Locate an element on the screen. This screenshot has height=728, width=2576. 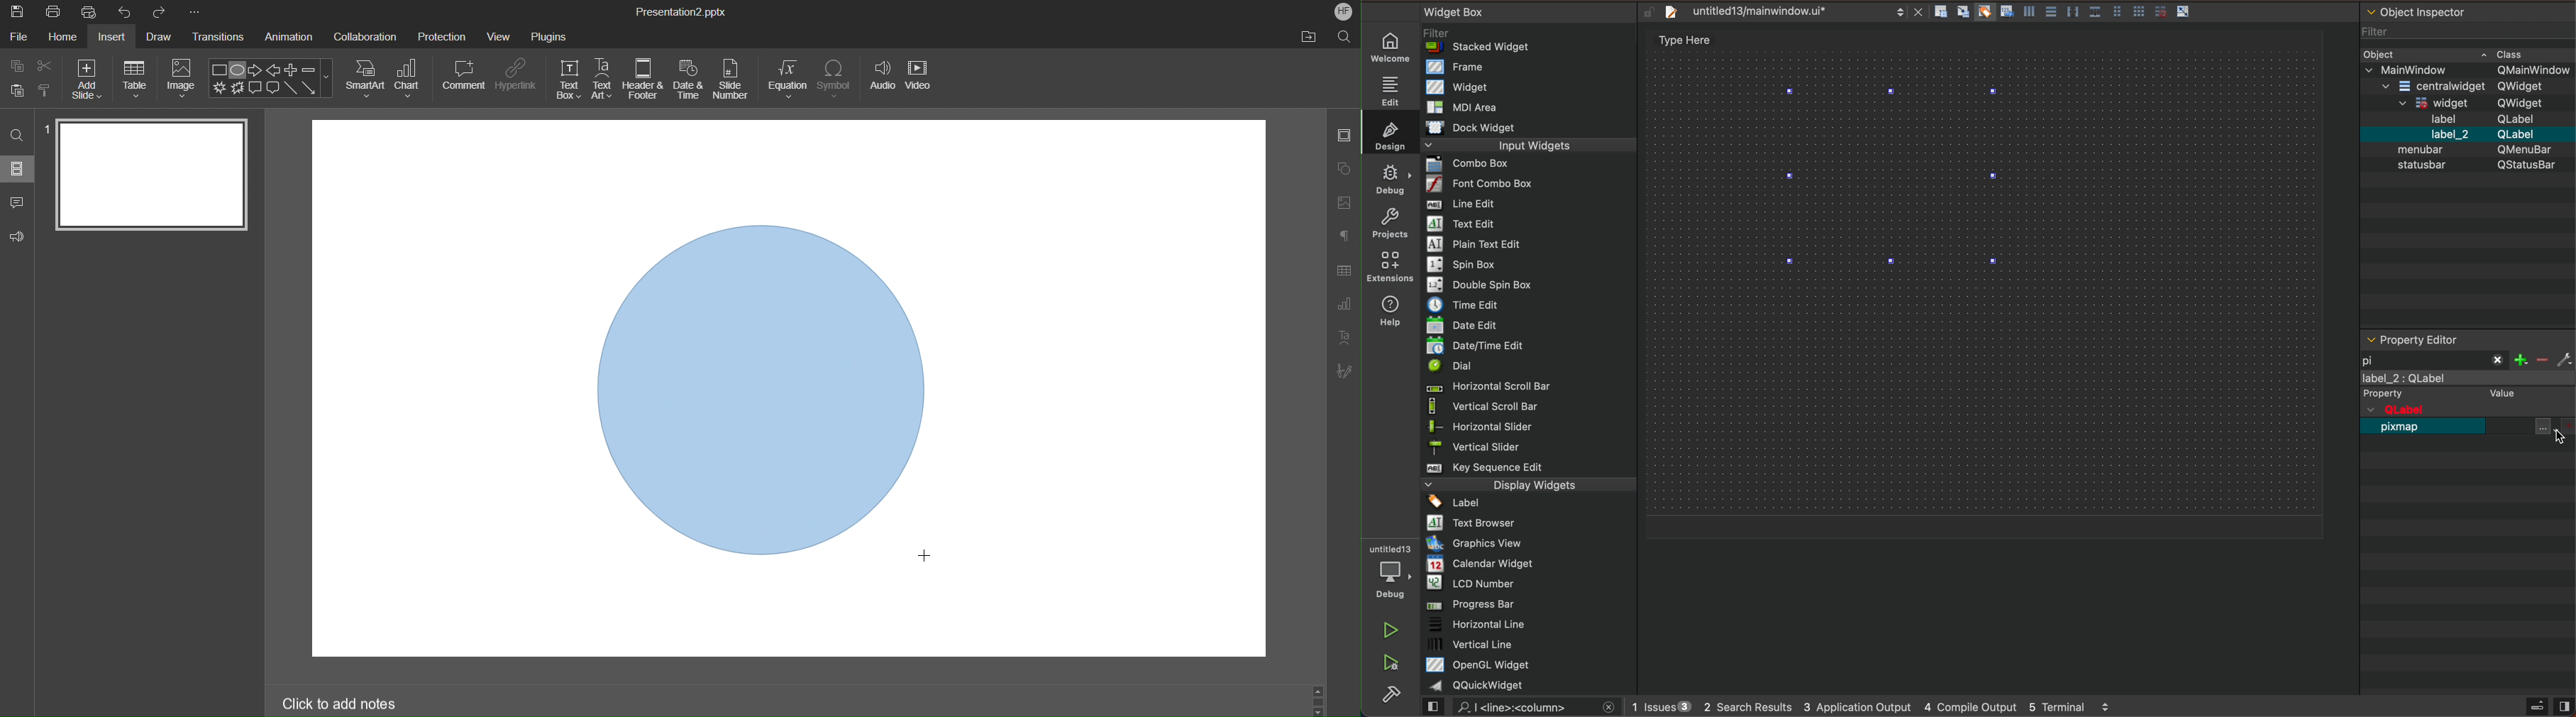
file and resources select is located at coordinates (2557, 426).